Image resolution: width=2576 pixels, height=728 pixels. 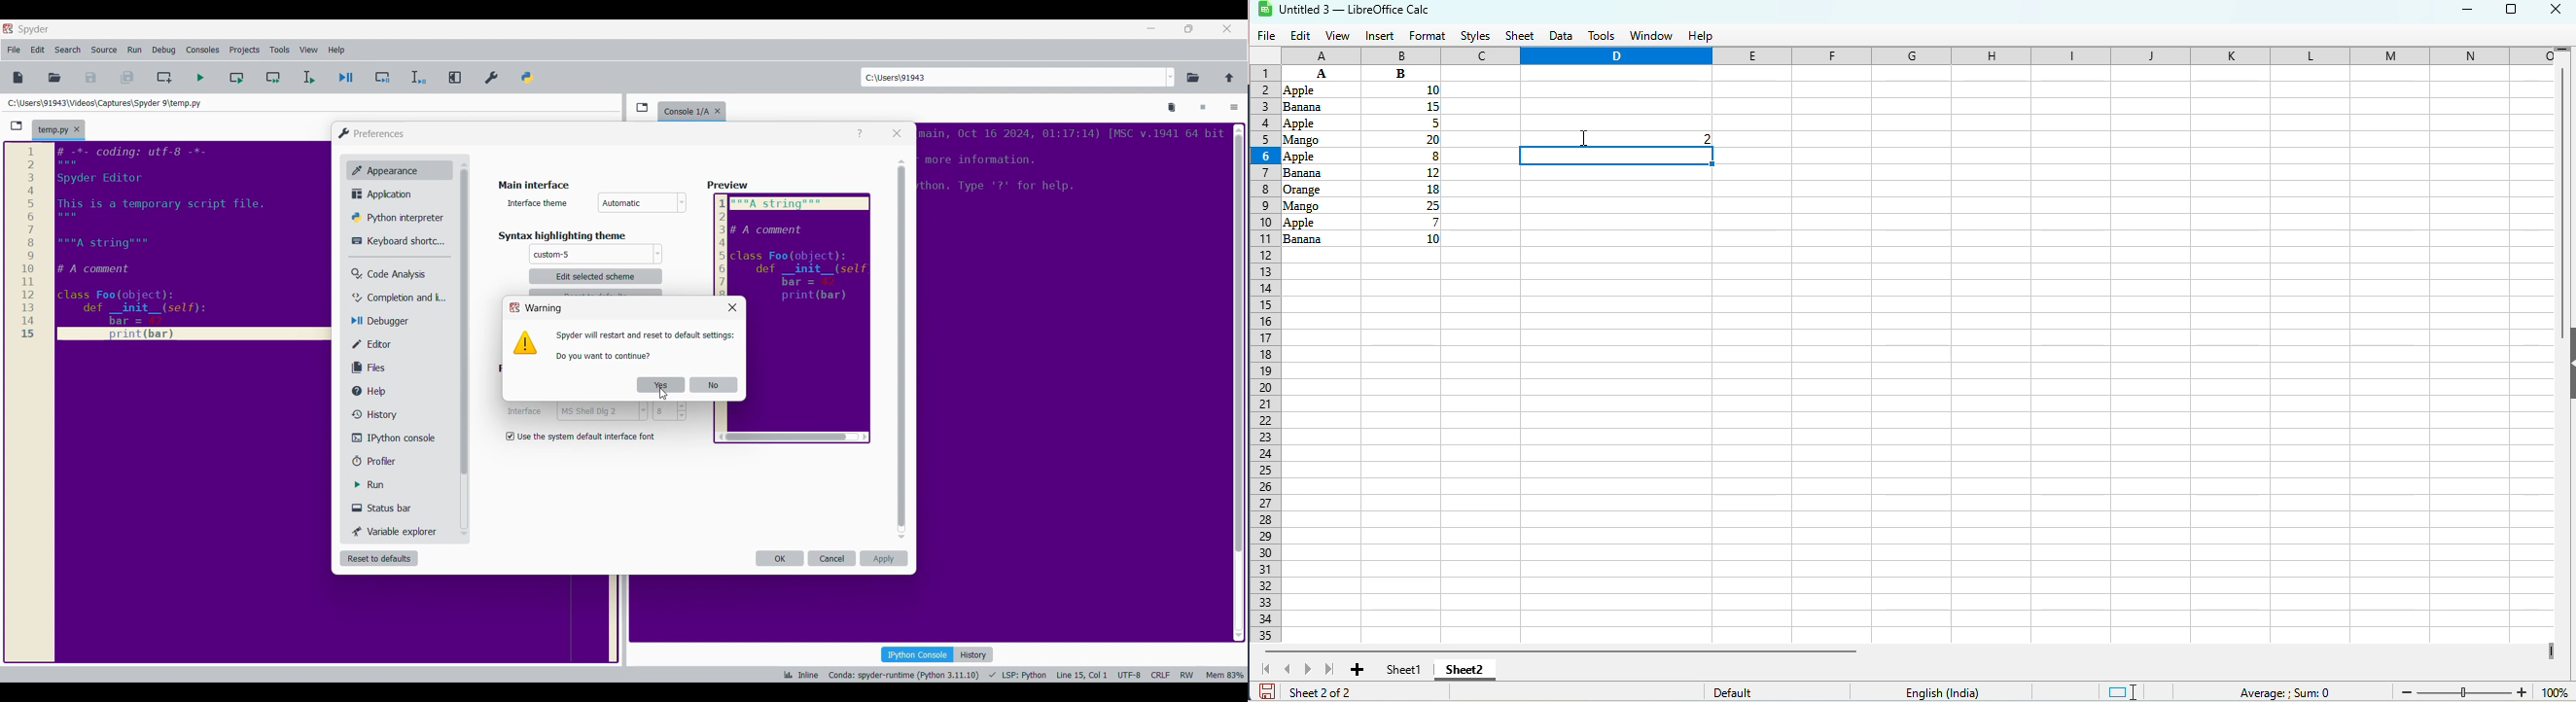 I want to click on Zoom out, so click(x=2407, y=691).